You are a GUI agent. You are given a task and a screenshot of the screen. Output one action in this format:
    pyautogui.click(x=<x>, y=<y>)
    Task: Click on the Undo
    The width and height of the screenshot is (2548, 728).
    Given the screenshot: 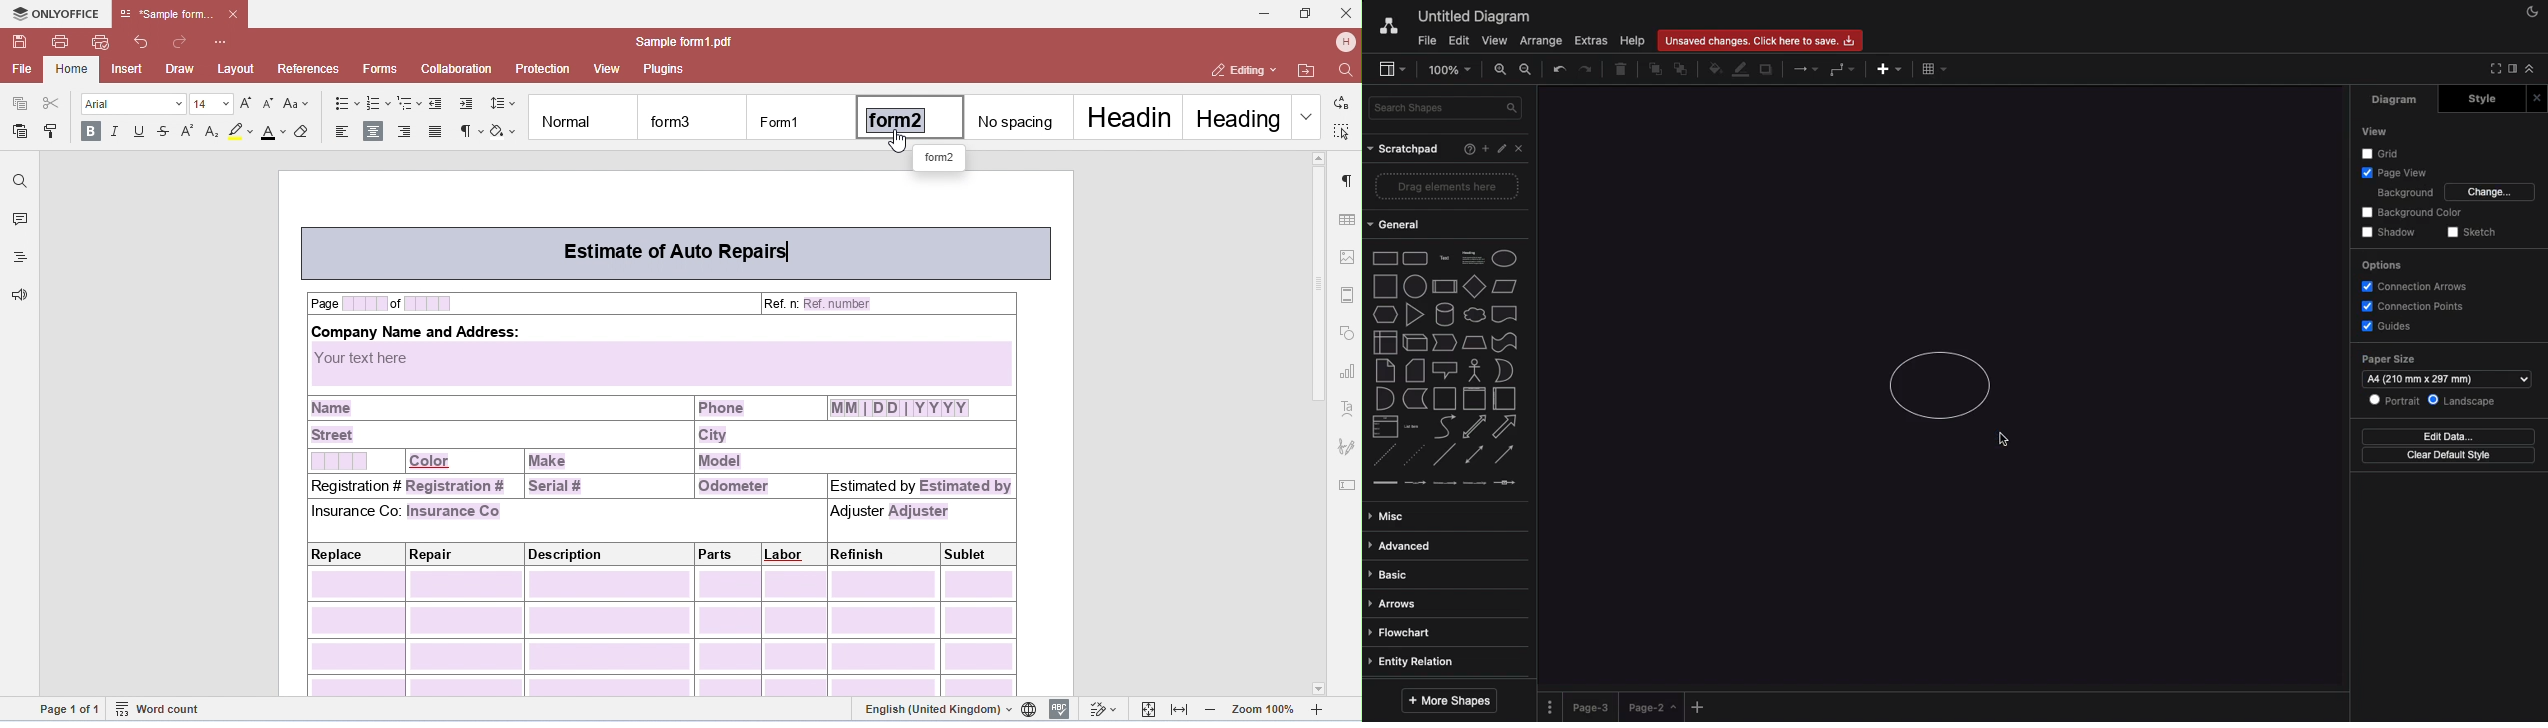 What is the action you would take?
    pyautogui.click(x=1560, y=69)
    